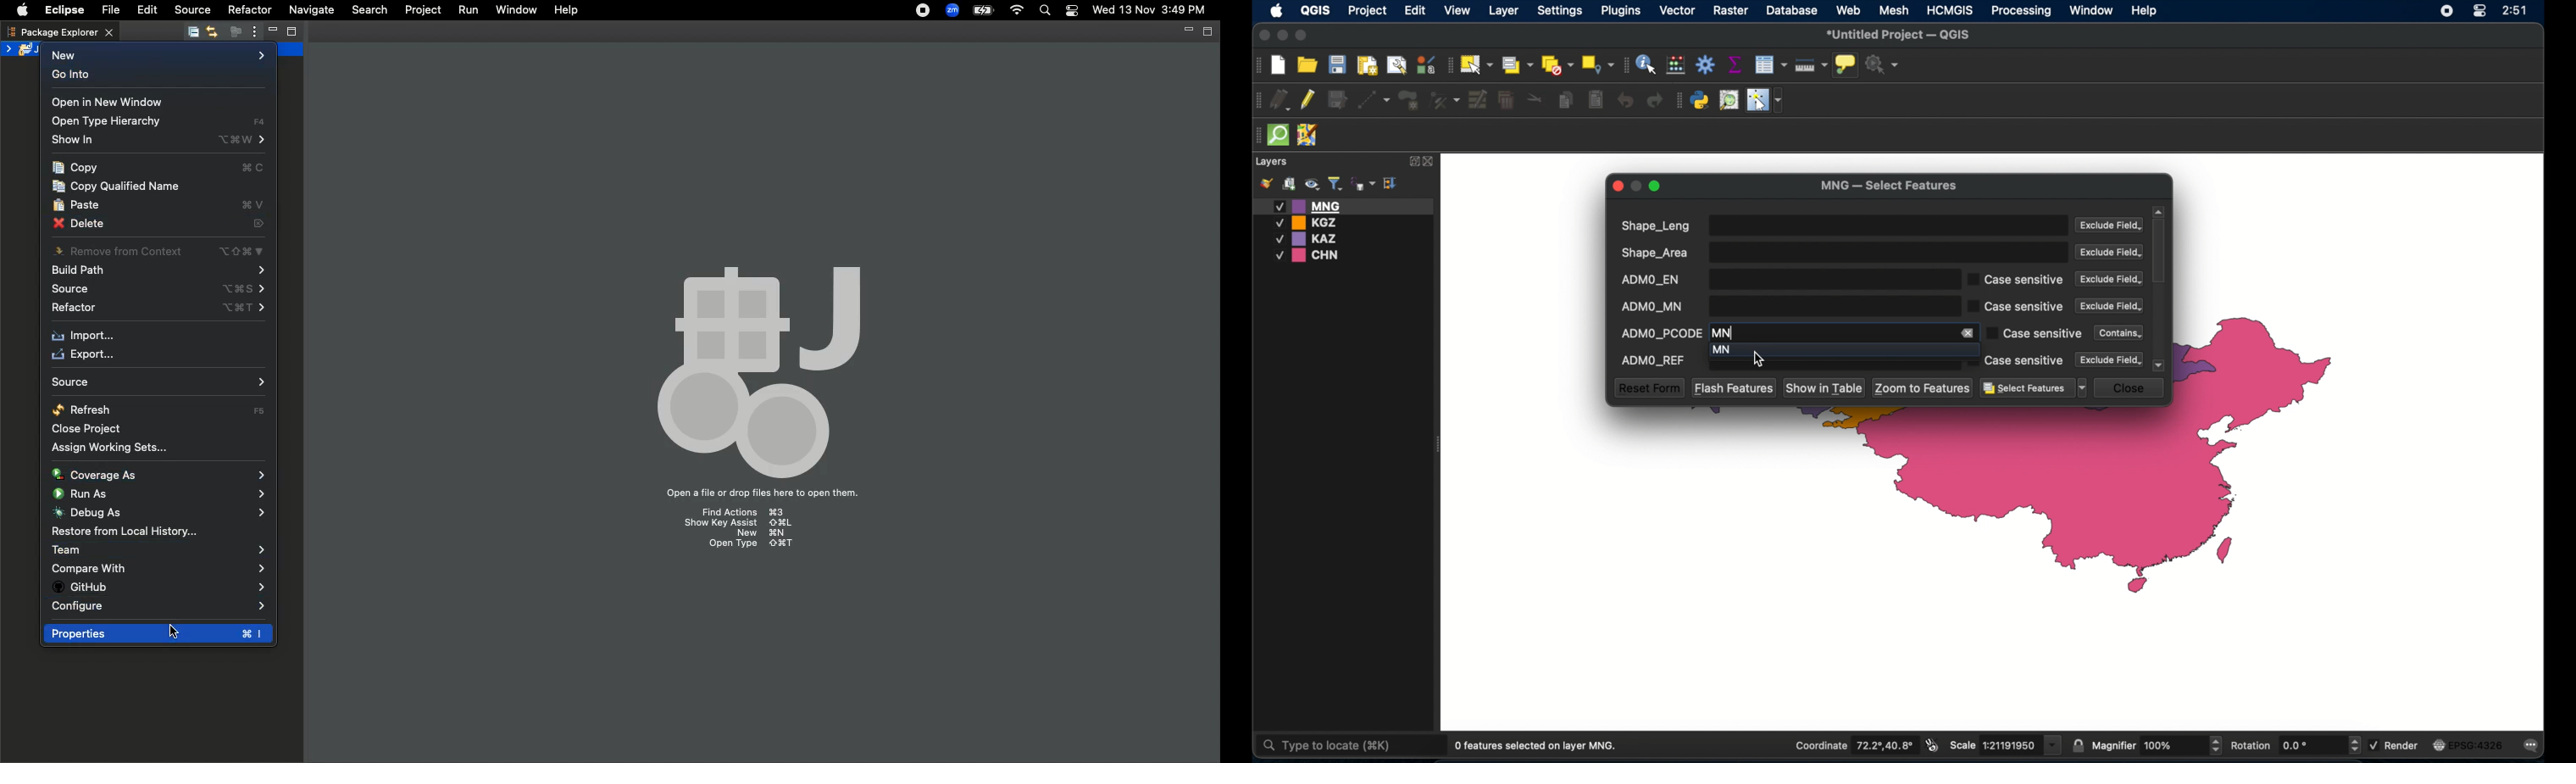 The height and width of the screenshot is (784, 2576). What do you see at coordinates (1734, 387) in the screenshot?
I see `flash features` at bounding box center [1734, 387].